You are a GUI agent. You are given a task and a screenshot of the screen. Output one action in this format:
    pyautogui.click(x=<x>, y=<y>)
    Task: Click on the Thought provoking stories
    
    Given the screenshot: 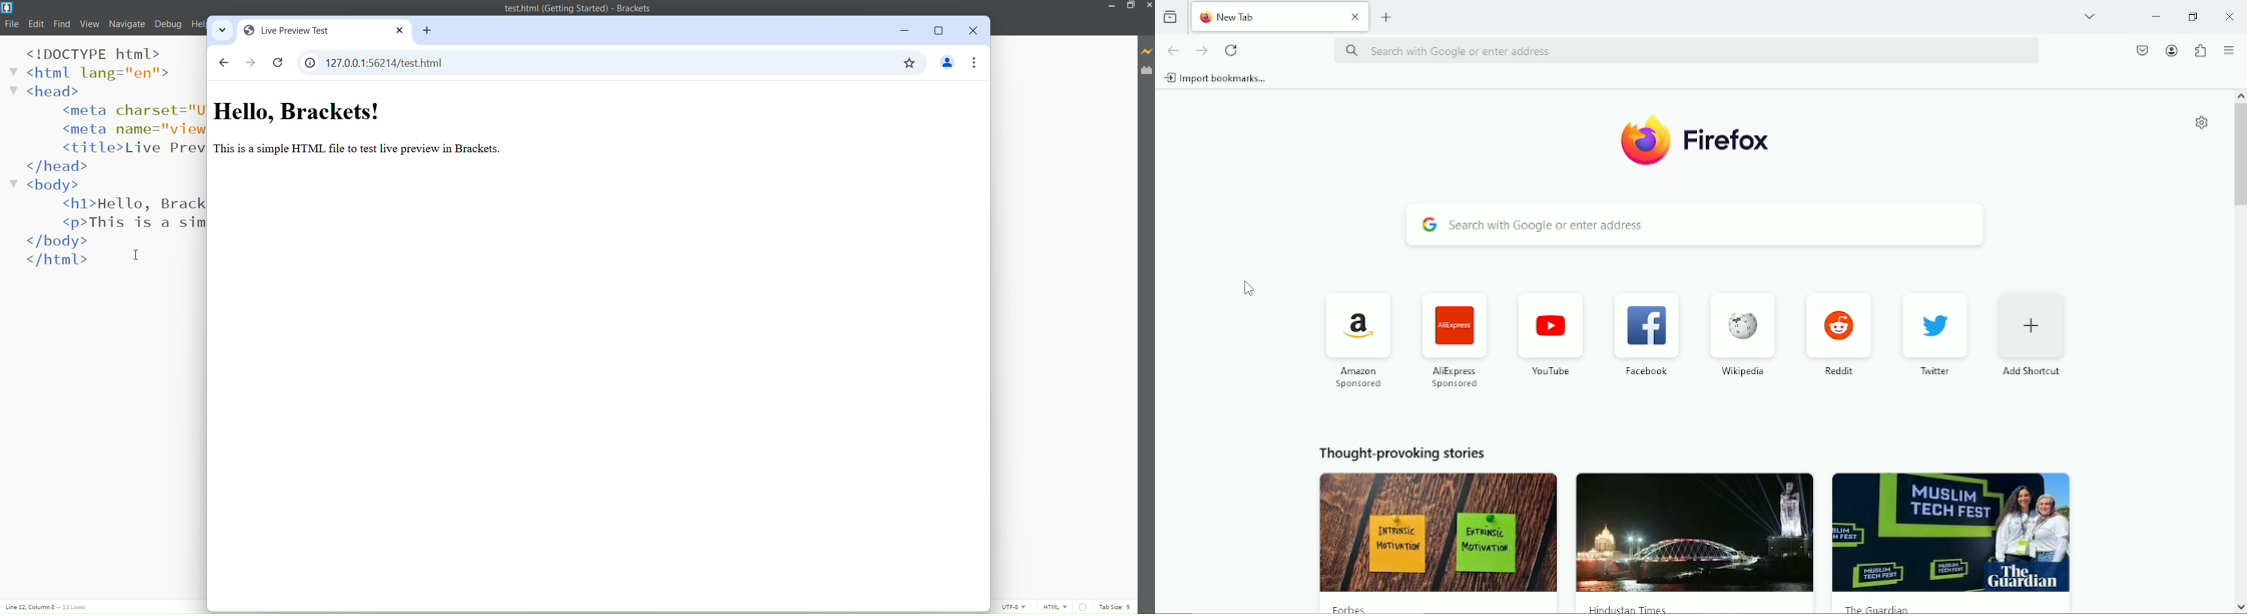 What is the action you would take?
    pyautogui.click(x=1404, y=449)
    